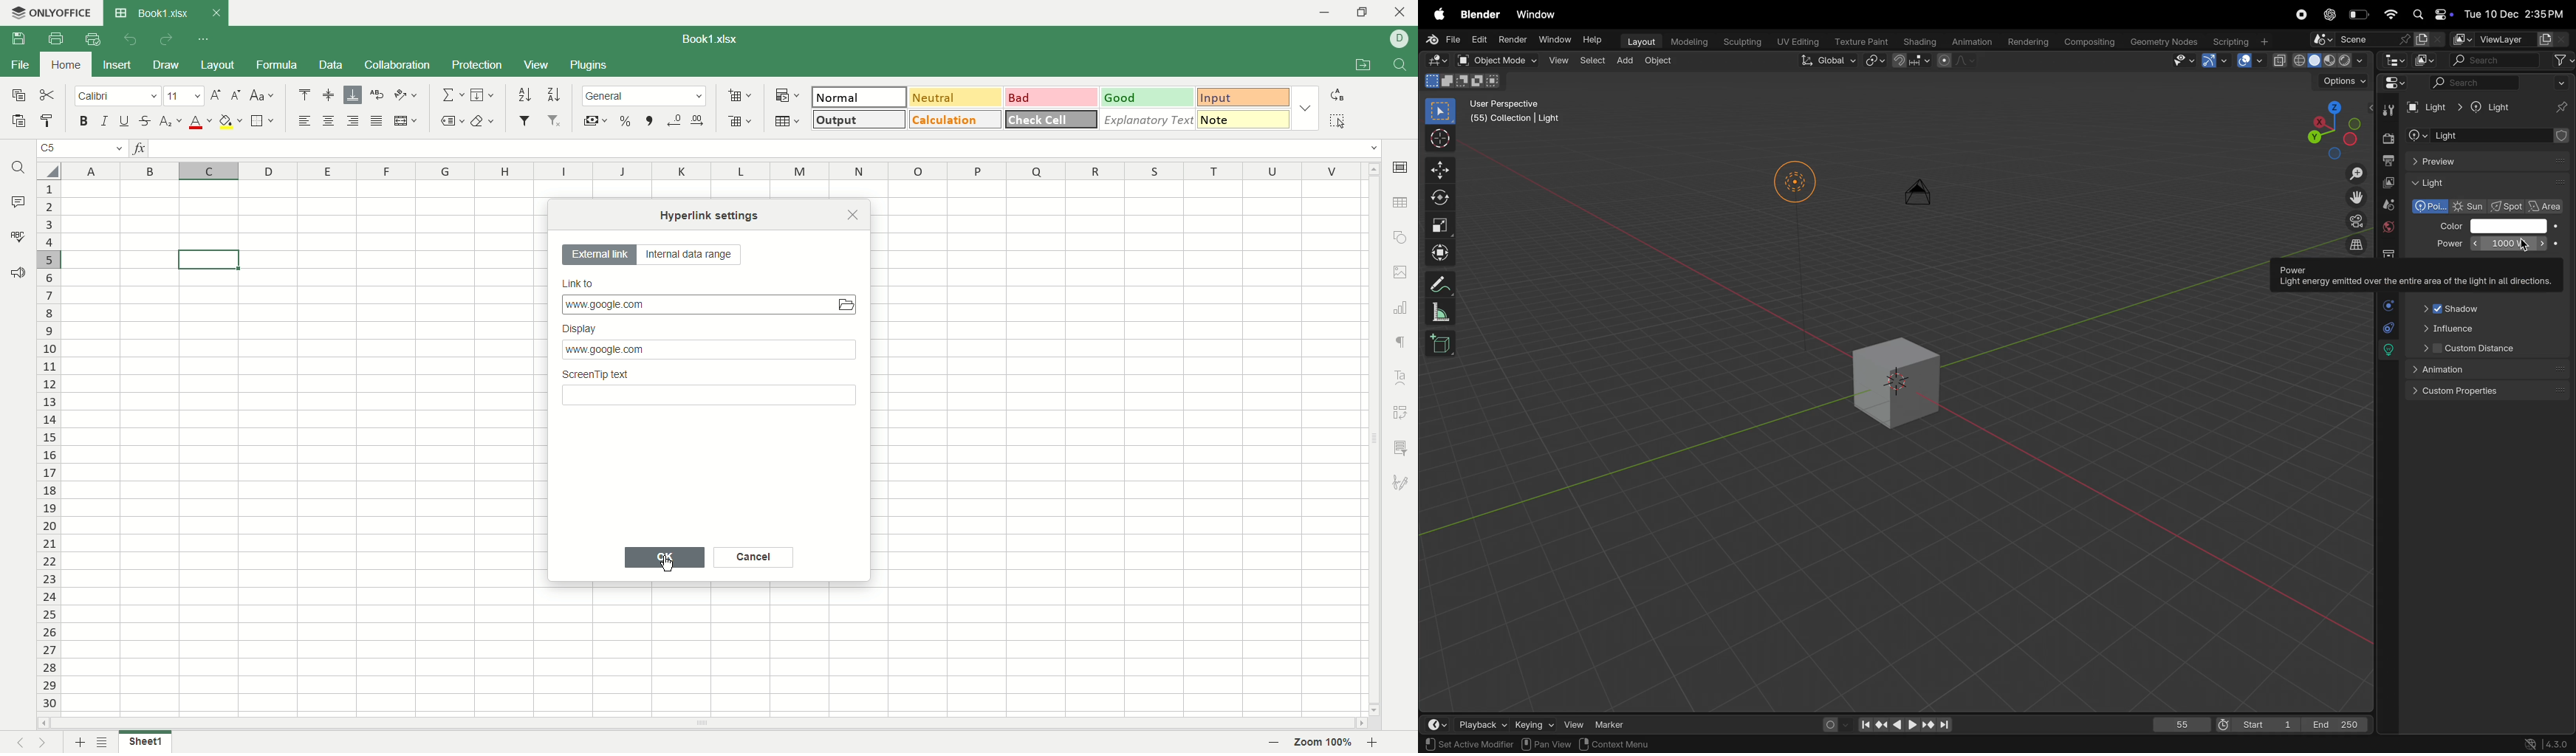  What do you see at coordinates (2340, 725) in the screenshot?
I see `End` at bounding box center [2340, 725].